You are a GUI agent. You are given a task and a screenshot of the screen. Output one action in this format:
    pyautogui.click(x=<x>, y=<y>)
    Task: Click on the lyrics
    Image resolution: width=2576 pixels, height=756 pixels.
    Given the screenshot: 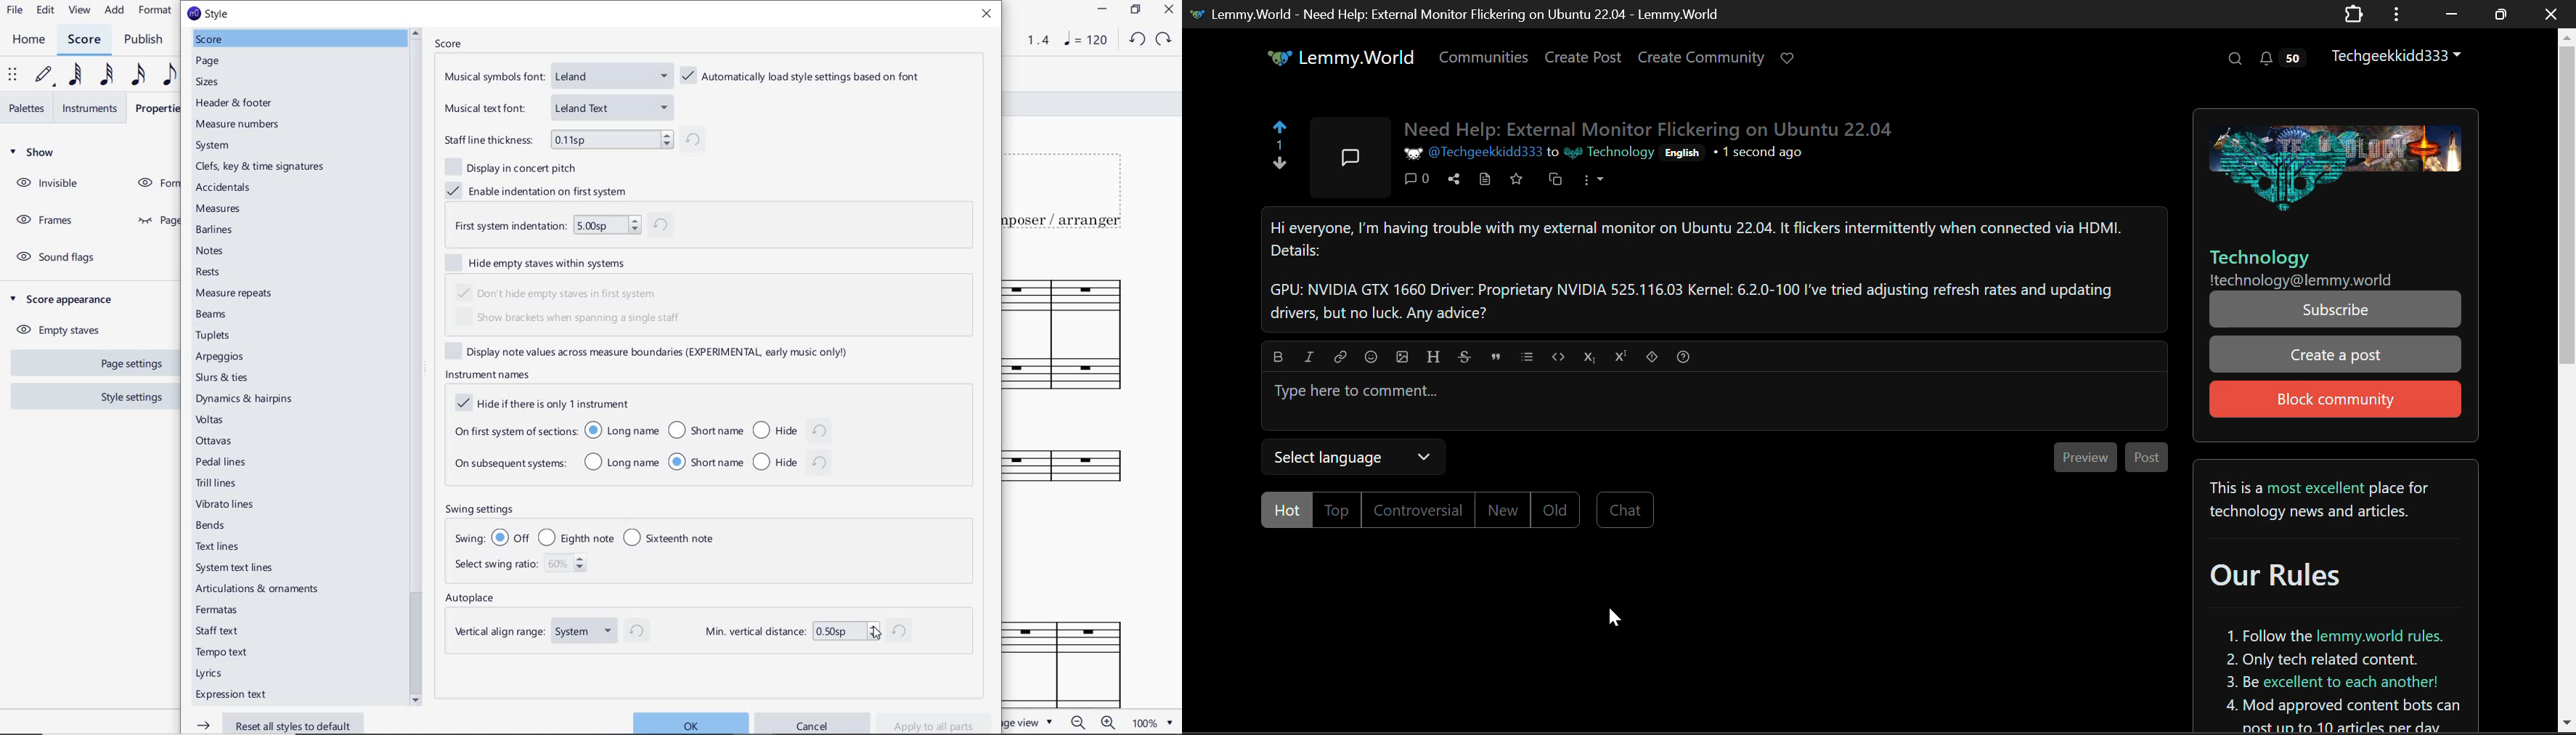 What is the action you would take?
    pyautogui.click(x=210, y=674)
    